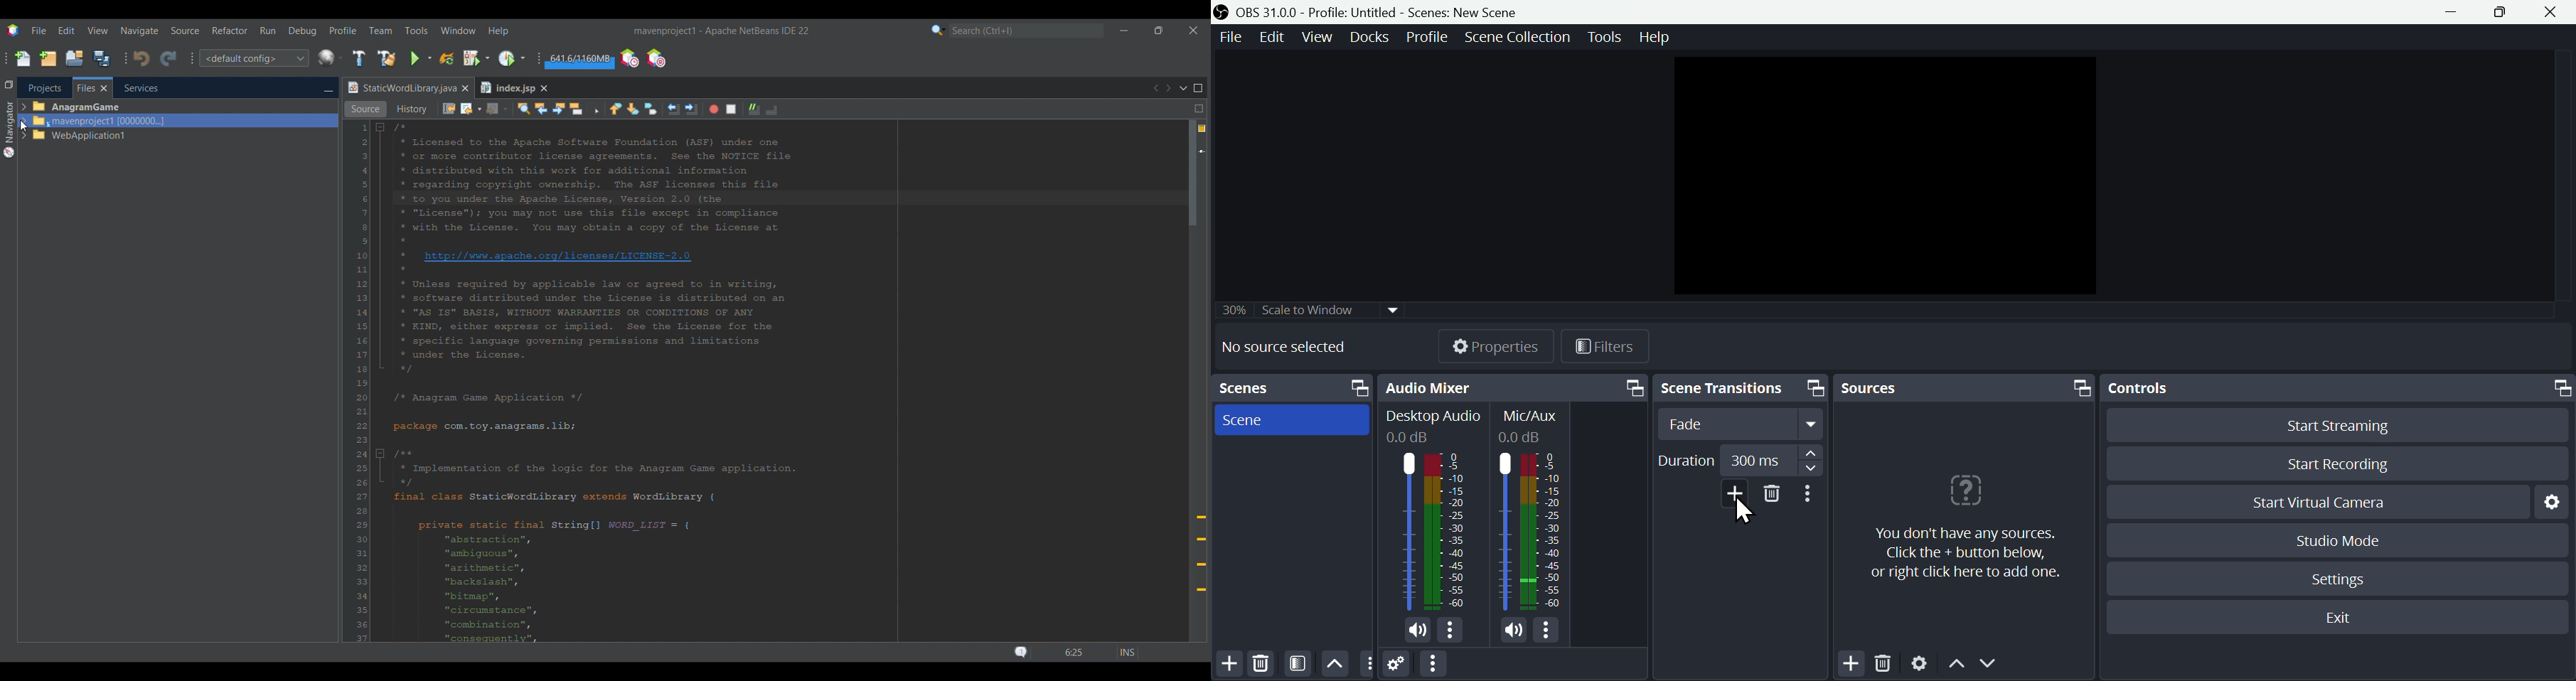 Image resolution: width=2576 pixels, height=700 pixels. What do you see at coordinates (411, 109) in the screenshot?
I see `History view` at bounding box center [411, 109].